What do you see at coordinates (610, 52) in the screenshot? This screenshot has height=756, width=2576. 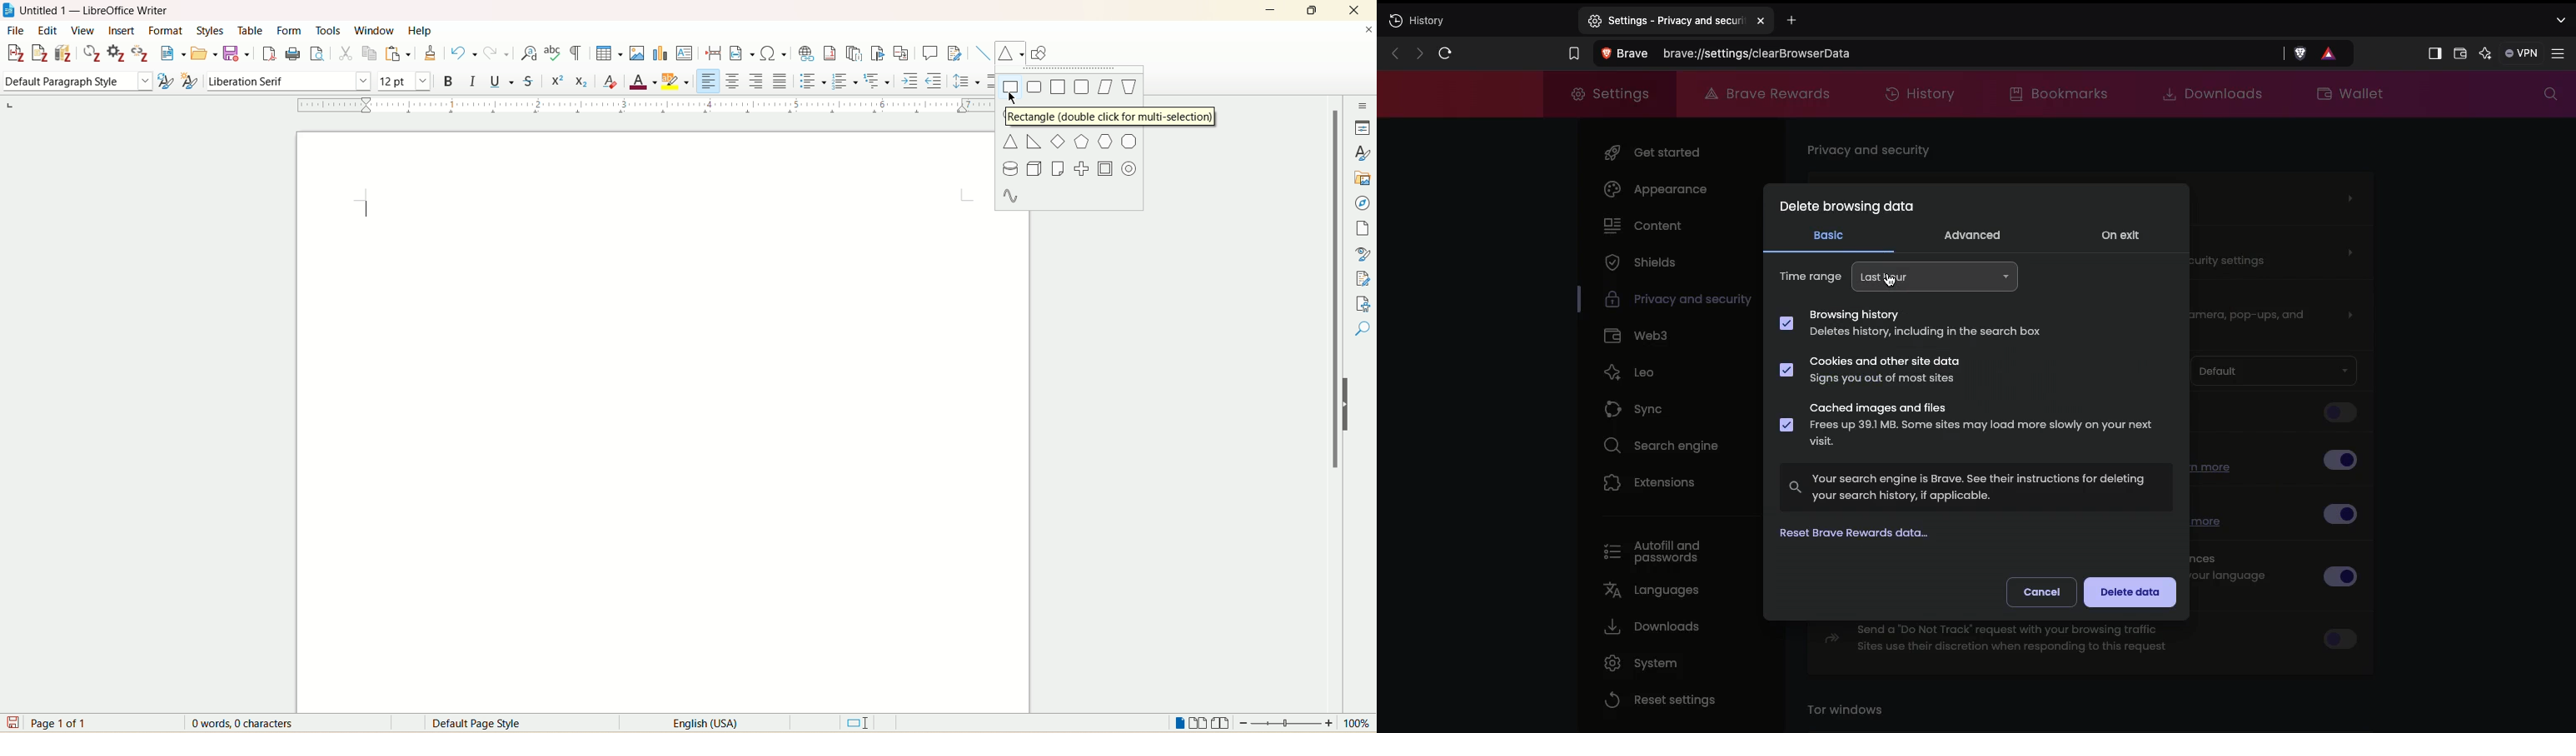 I see `insert table` at bounding box center [610, 52].